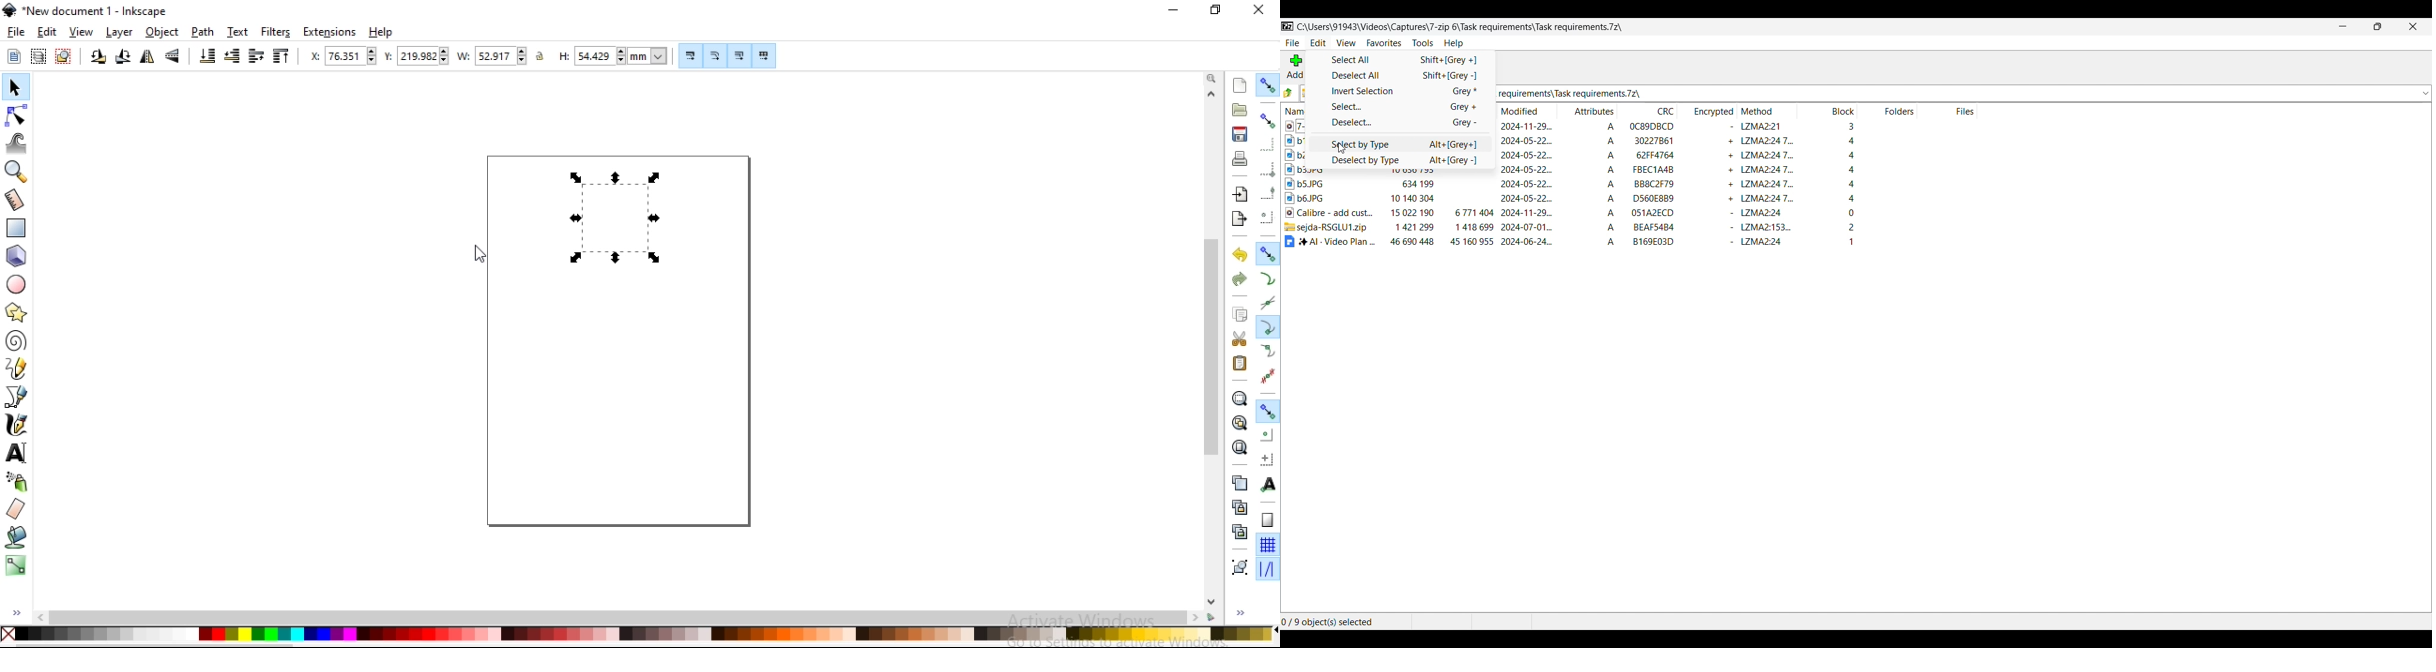 The height and width of the screenshot is (672, 2436). Describe the element at coordinates (1266, 569) in the screenshot. I see `snap guide` at that location.